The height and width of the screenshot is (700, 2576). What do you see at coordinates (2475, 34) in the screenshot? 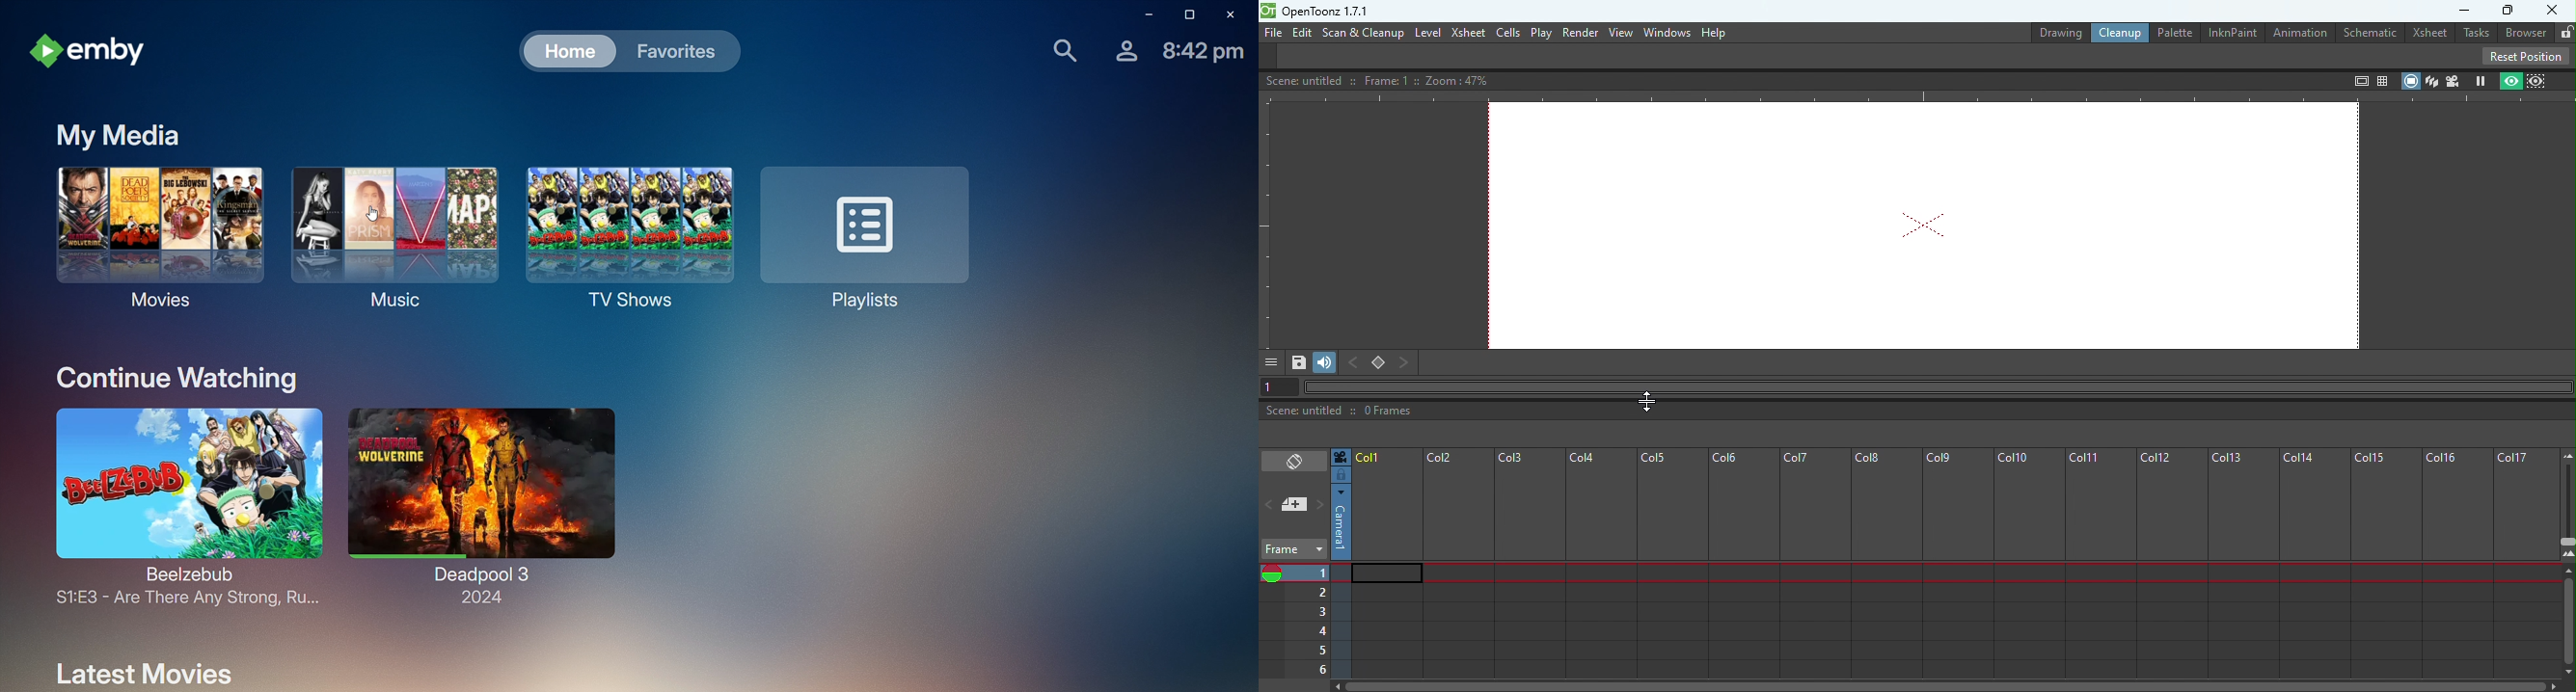
I see `Tasks` at bounding box center [2475, 34].